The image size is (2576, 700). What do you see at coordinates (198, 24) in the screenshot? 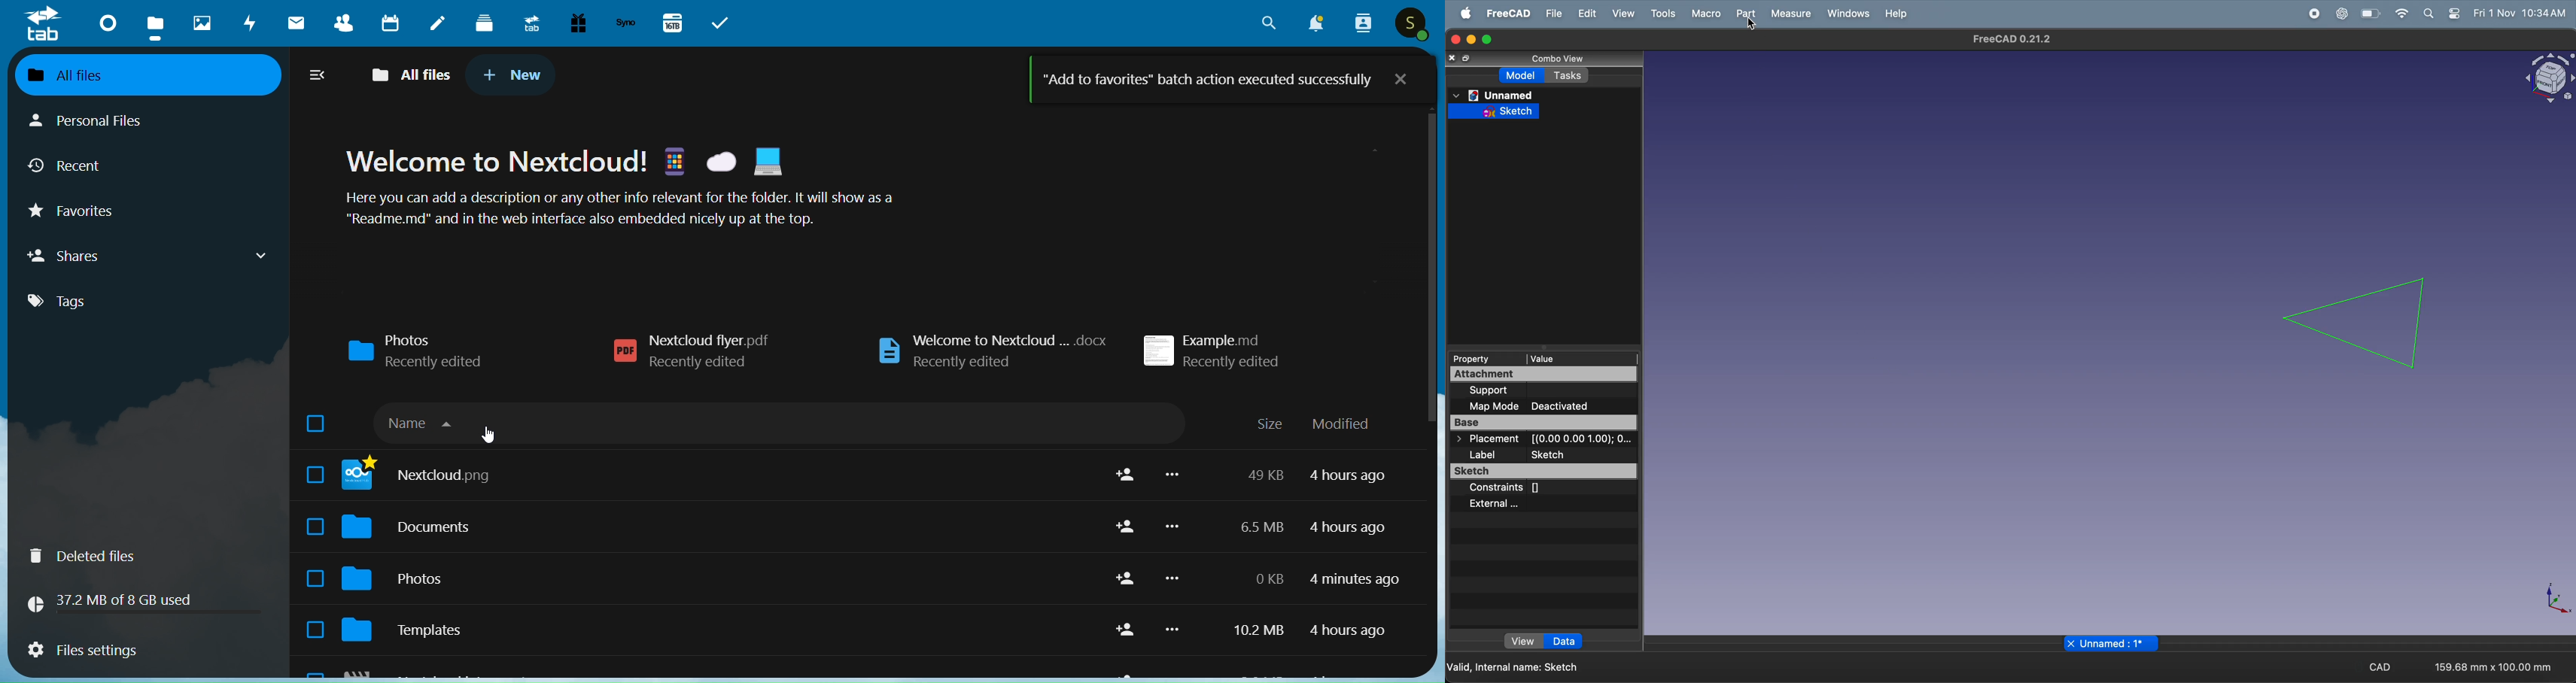
I see `picture` at bounding box center [198, 24].